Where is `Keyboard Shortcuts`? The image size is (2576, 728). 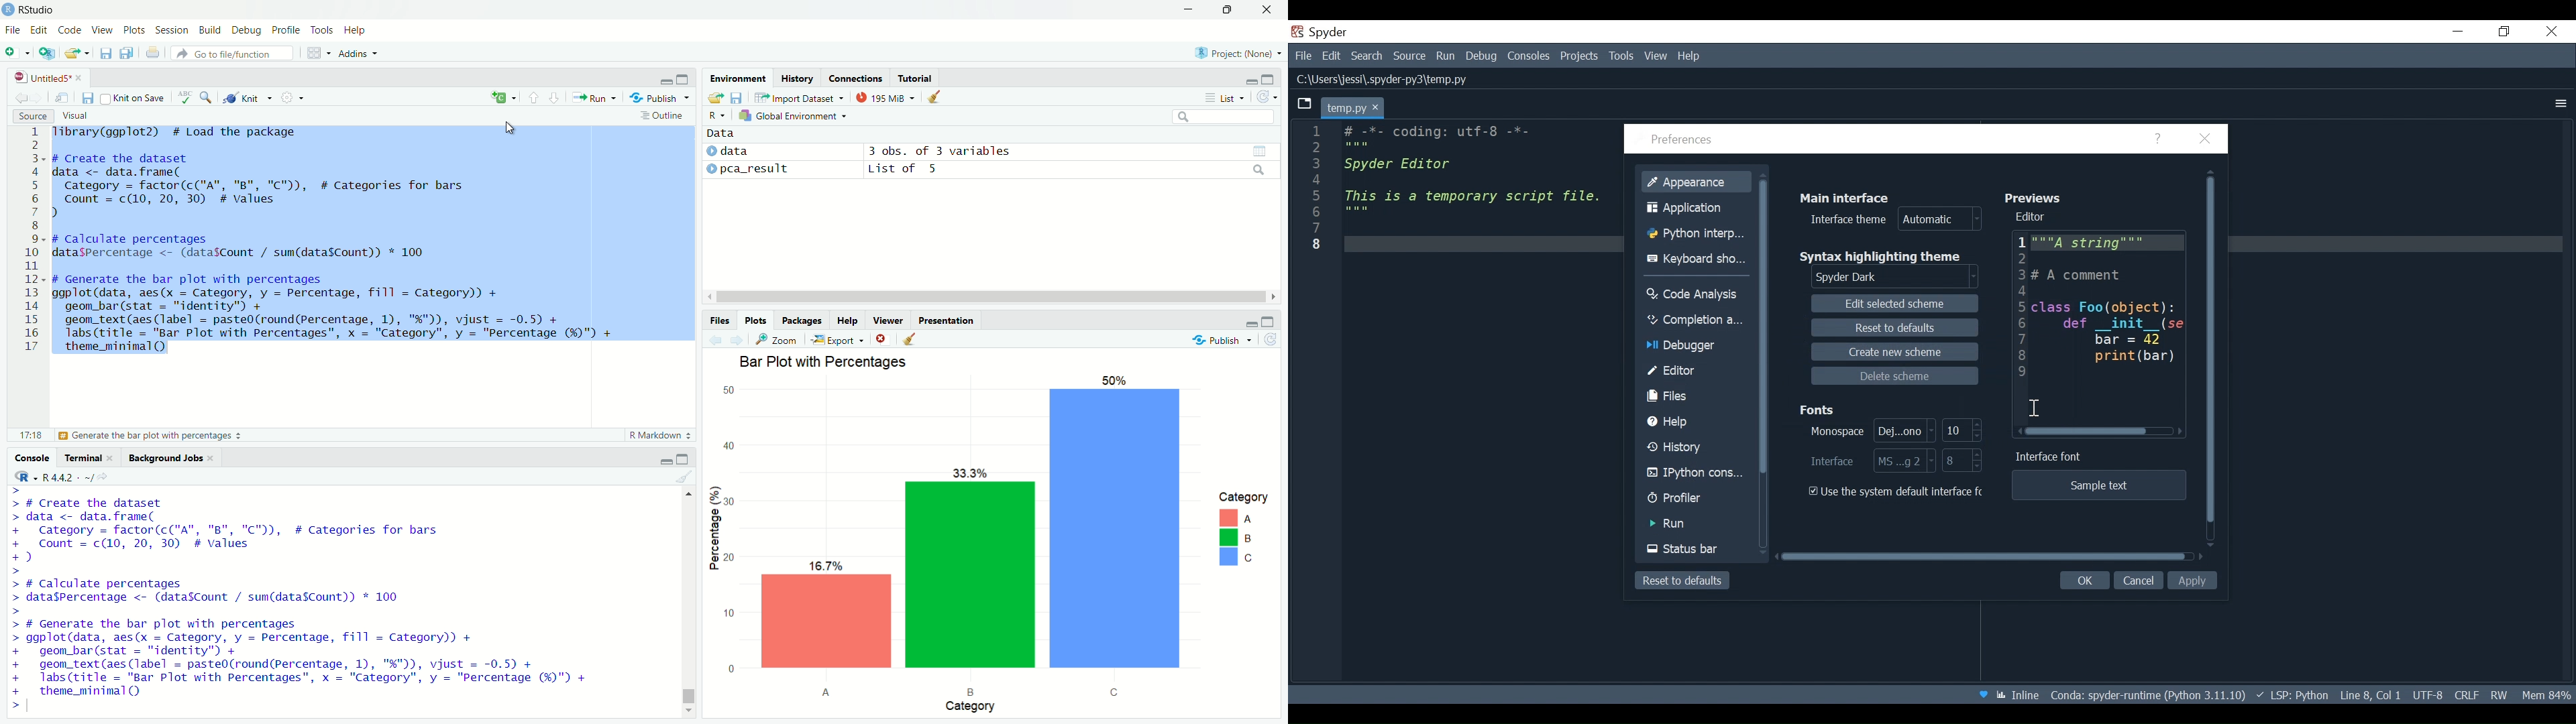 Keyboard Shortcuts is located at coordinates (1699, 259).